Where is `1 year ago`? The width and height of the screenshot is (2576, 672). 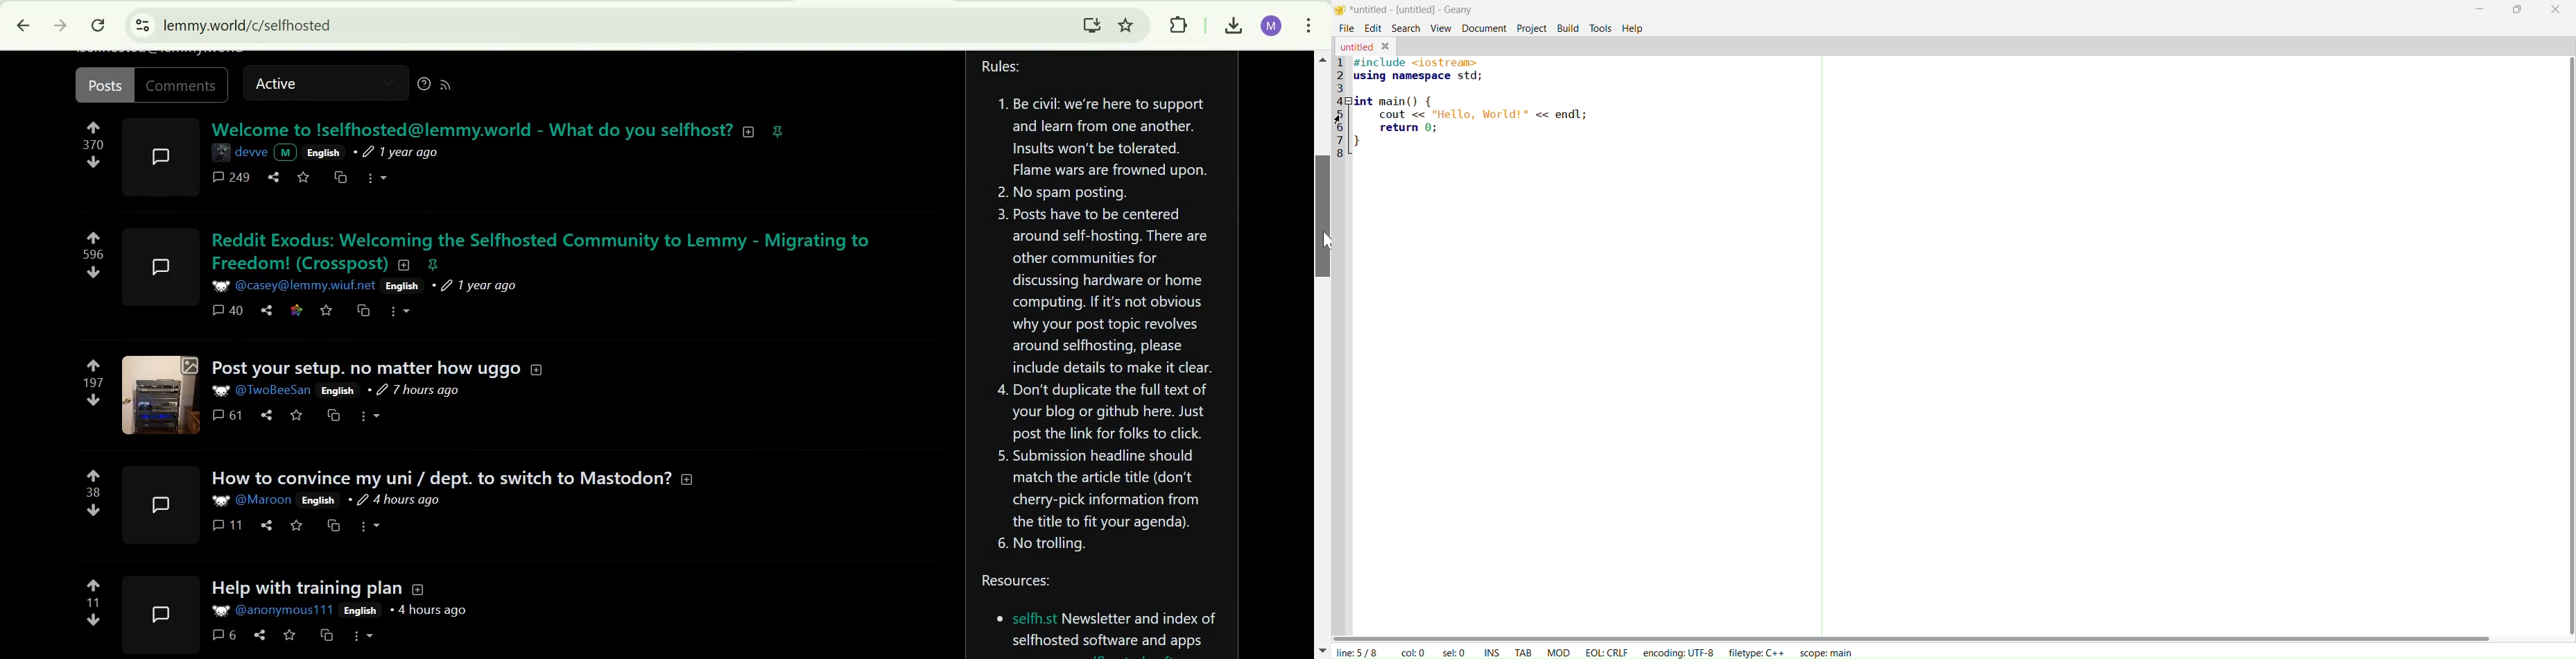
1 year ago is located at coordinates (405, 152).